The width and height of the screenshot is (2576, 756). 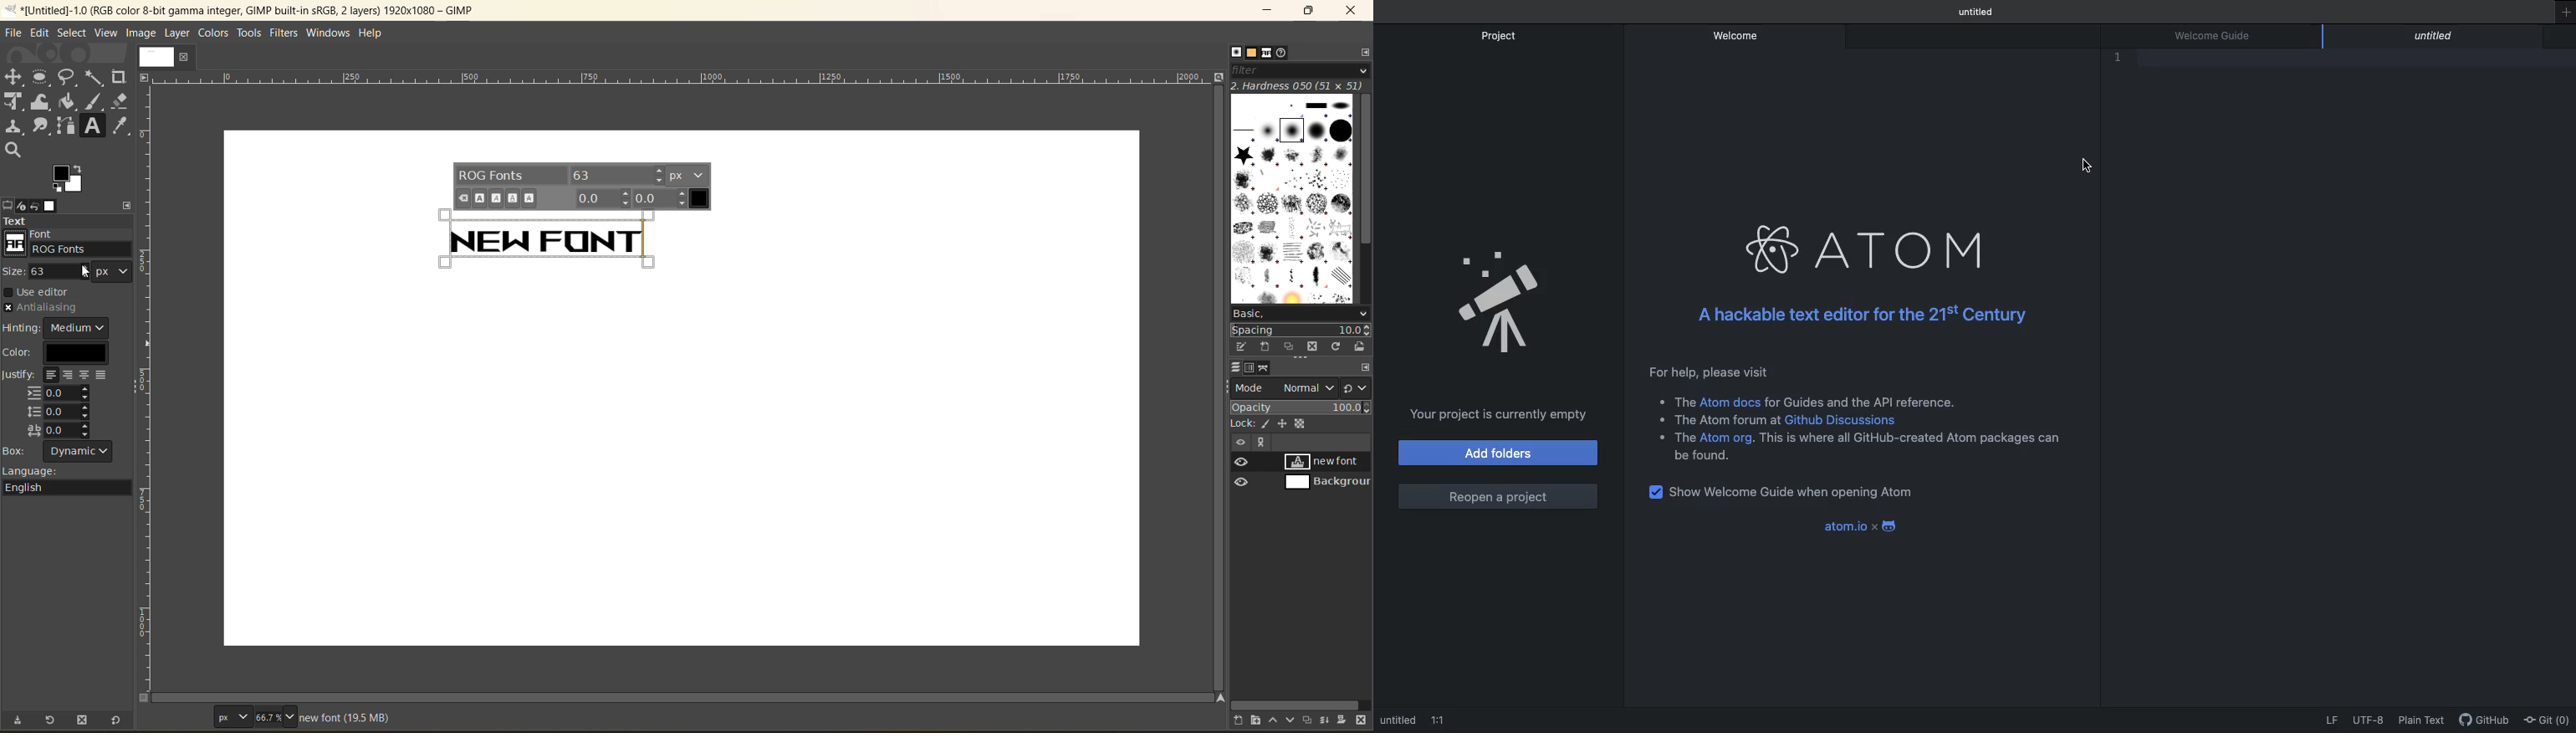 I want to click on tools, so click(x=250, y=35).